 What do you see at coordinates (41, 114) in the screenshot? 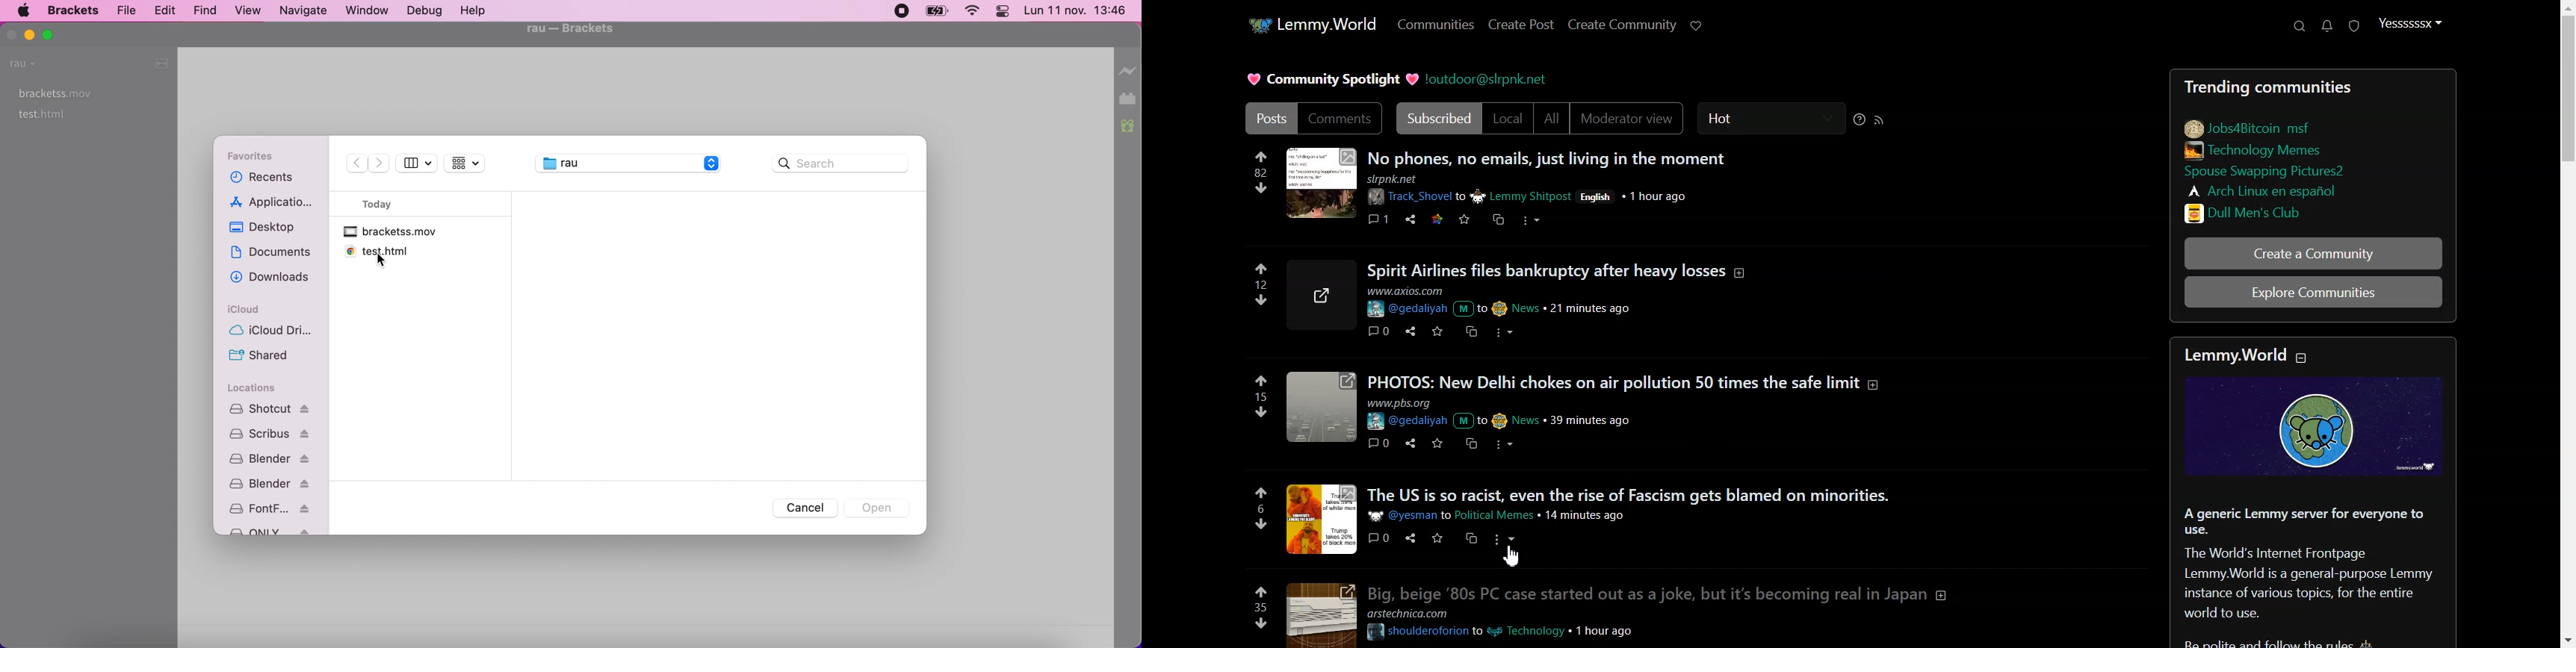
I see `test` at bounding box center [41, 114].